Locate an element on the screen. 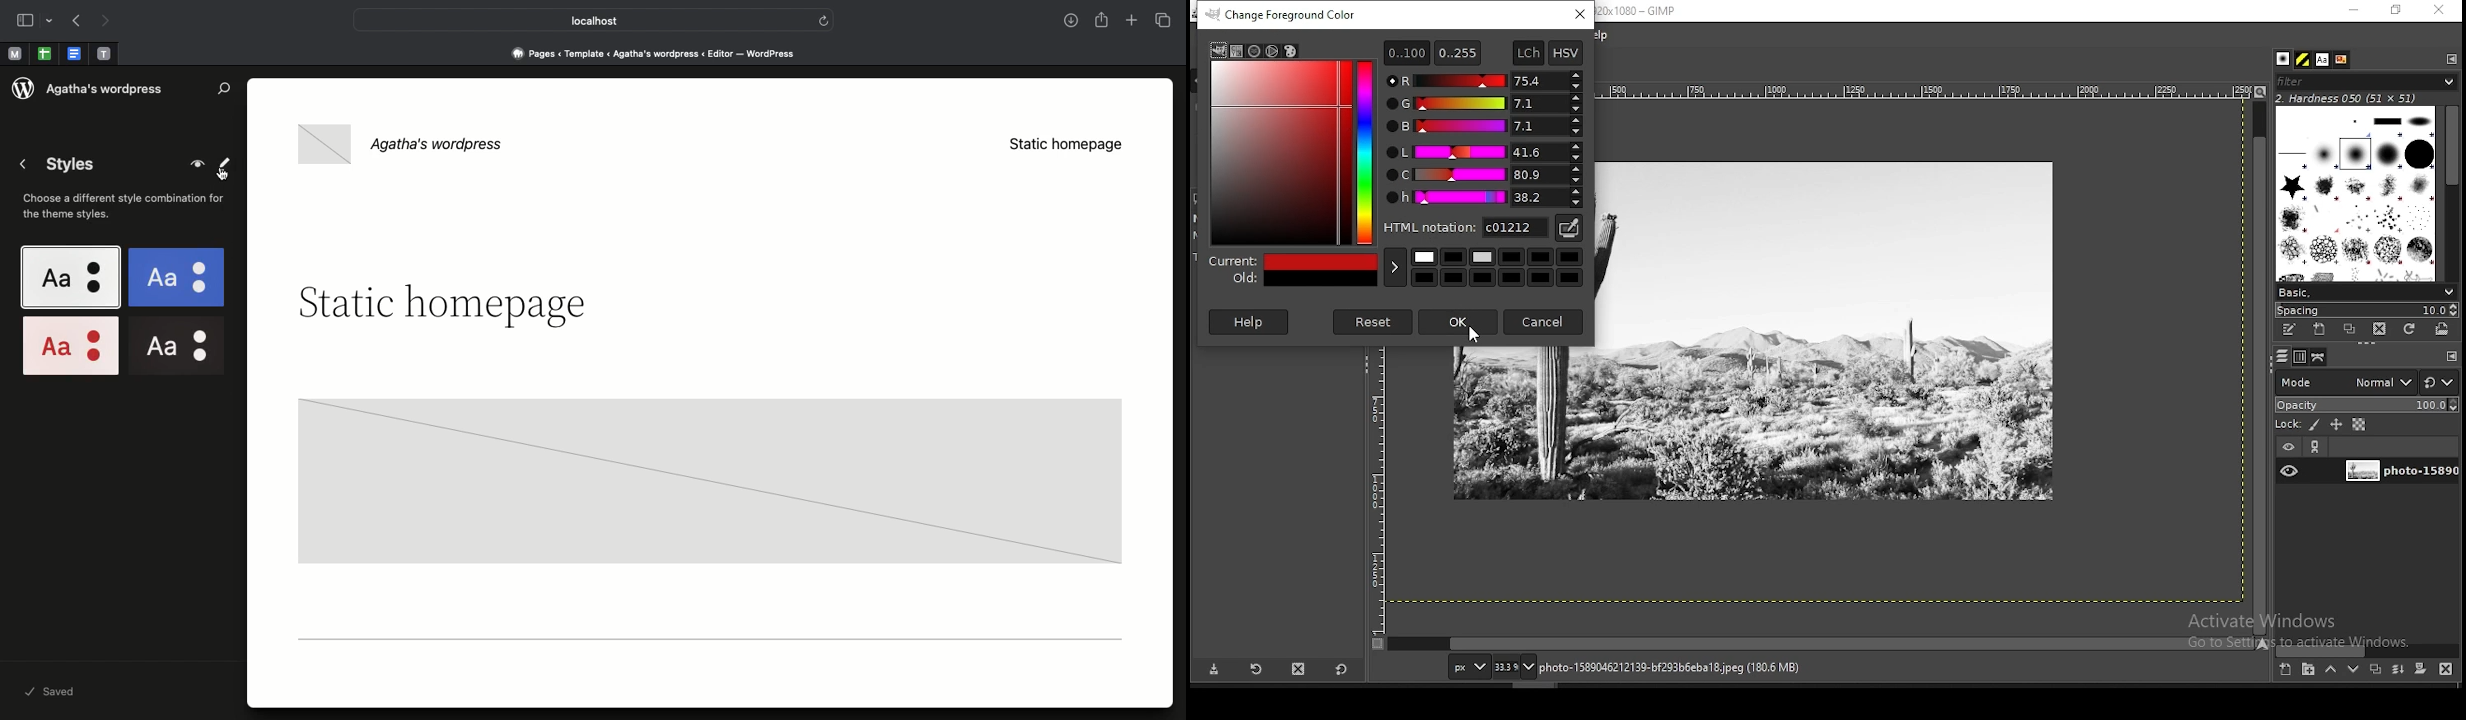  Search is located at coordinates (225, 88).